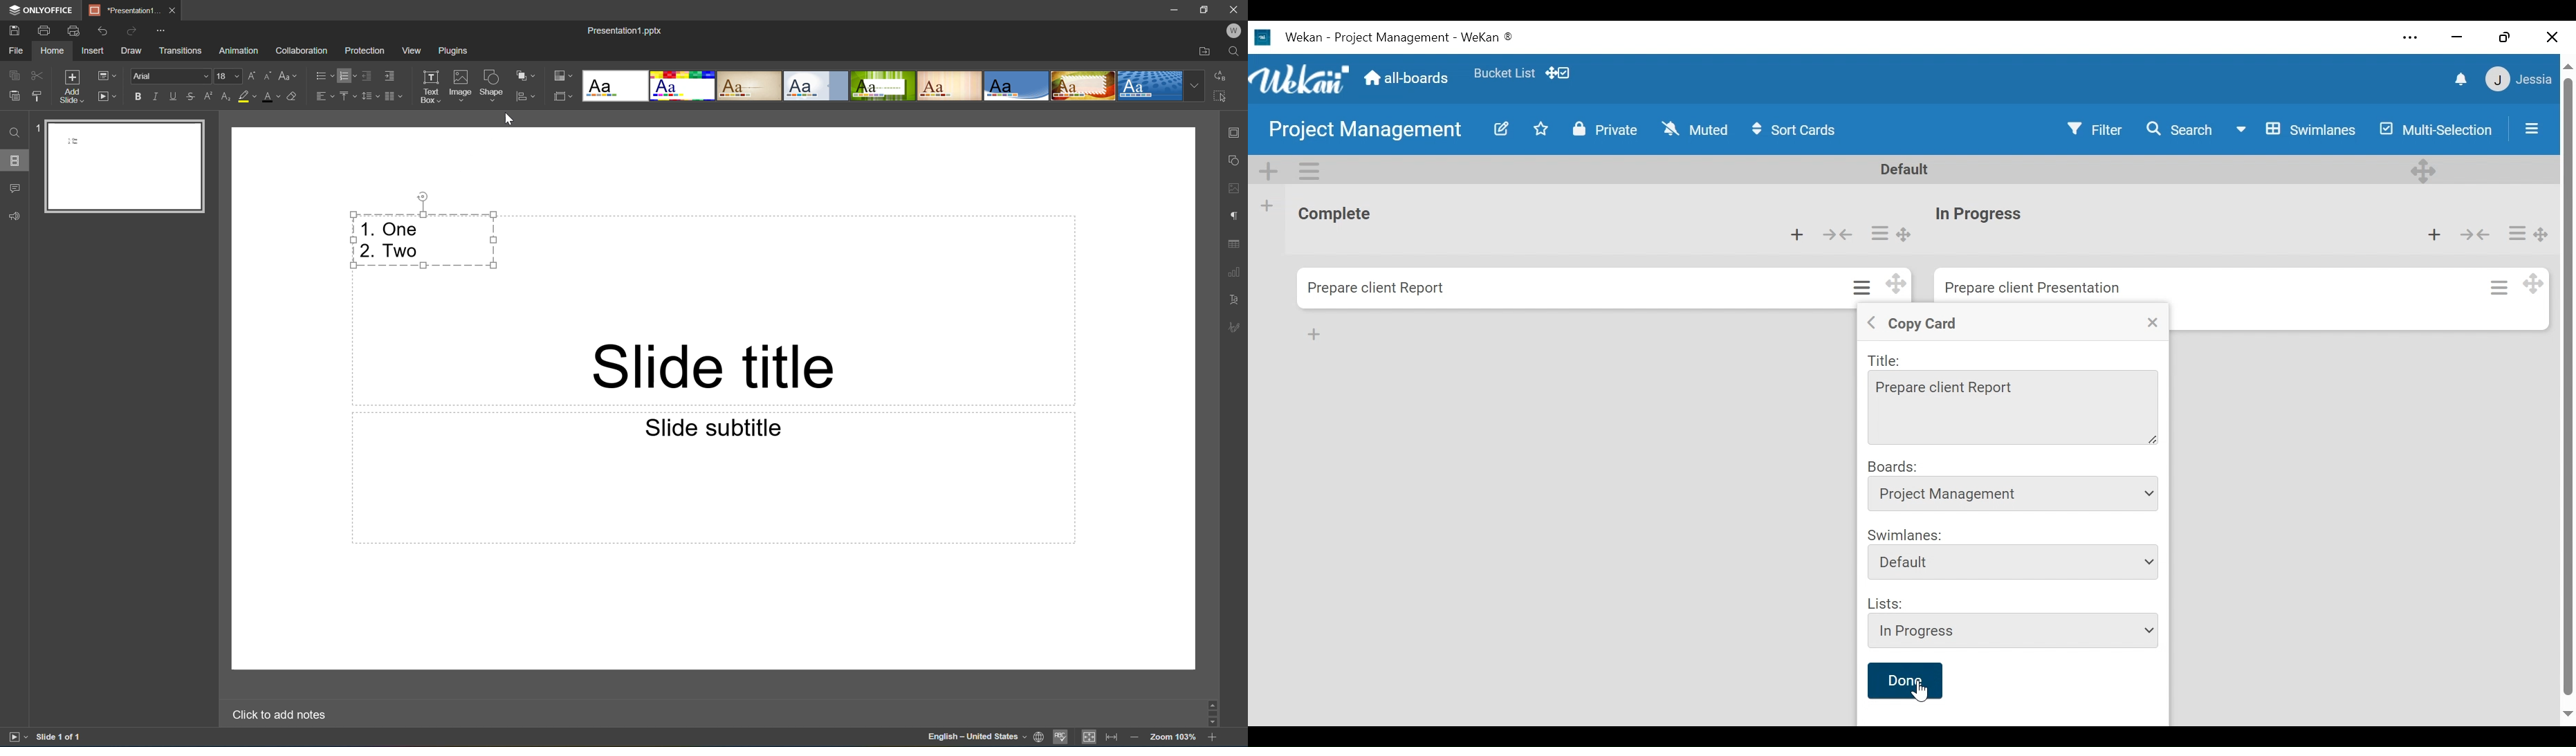 This screenshot has width=2576, height=756. I want to click on Click to add notes, so click(277, 715).